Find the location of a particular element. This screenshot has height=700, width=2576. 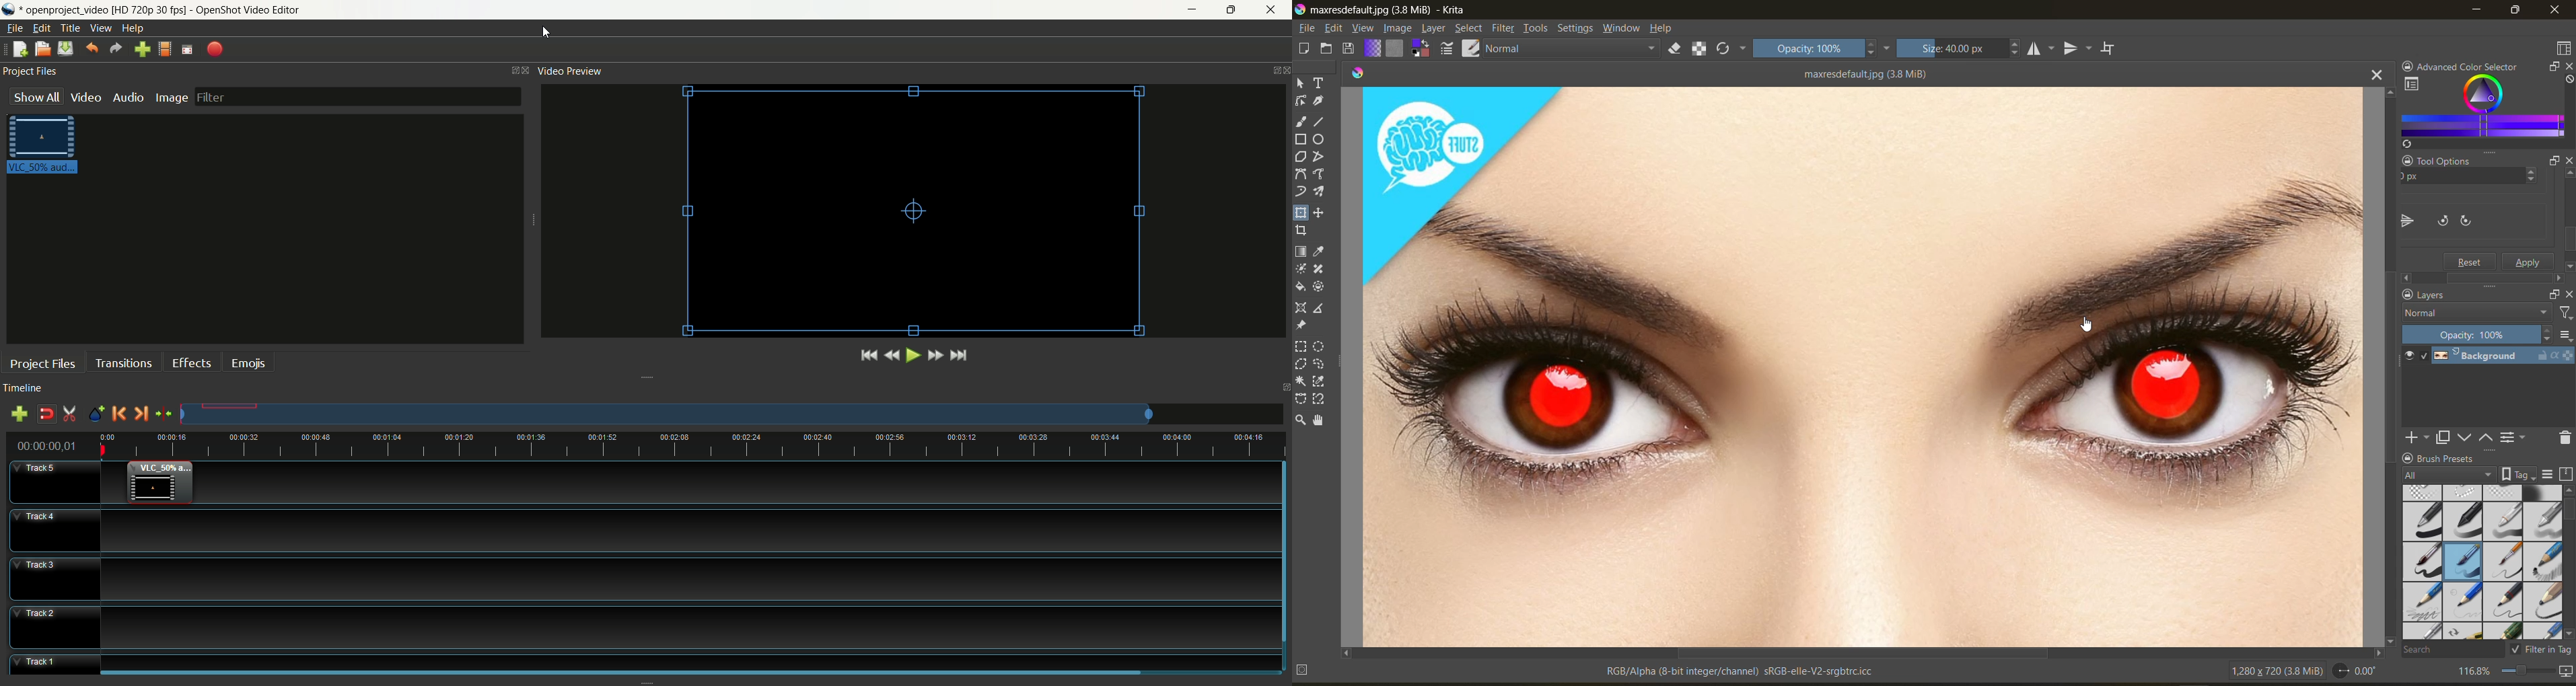

new project is located at coordinates (19, 49).